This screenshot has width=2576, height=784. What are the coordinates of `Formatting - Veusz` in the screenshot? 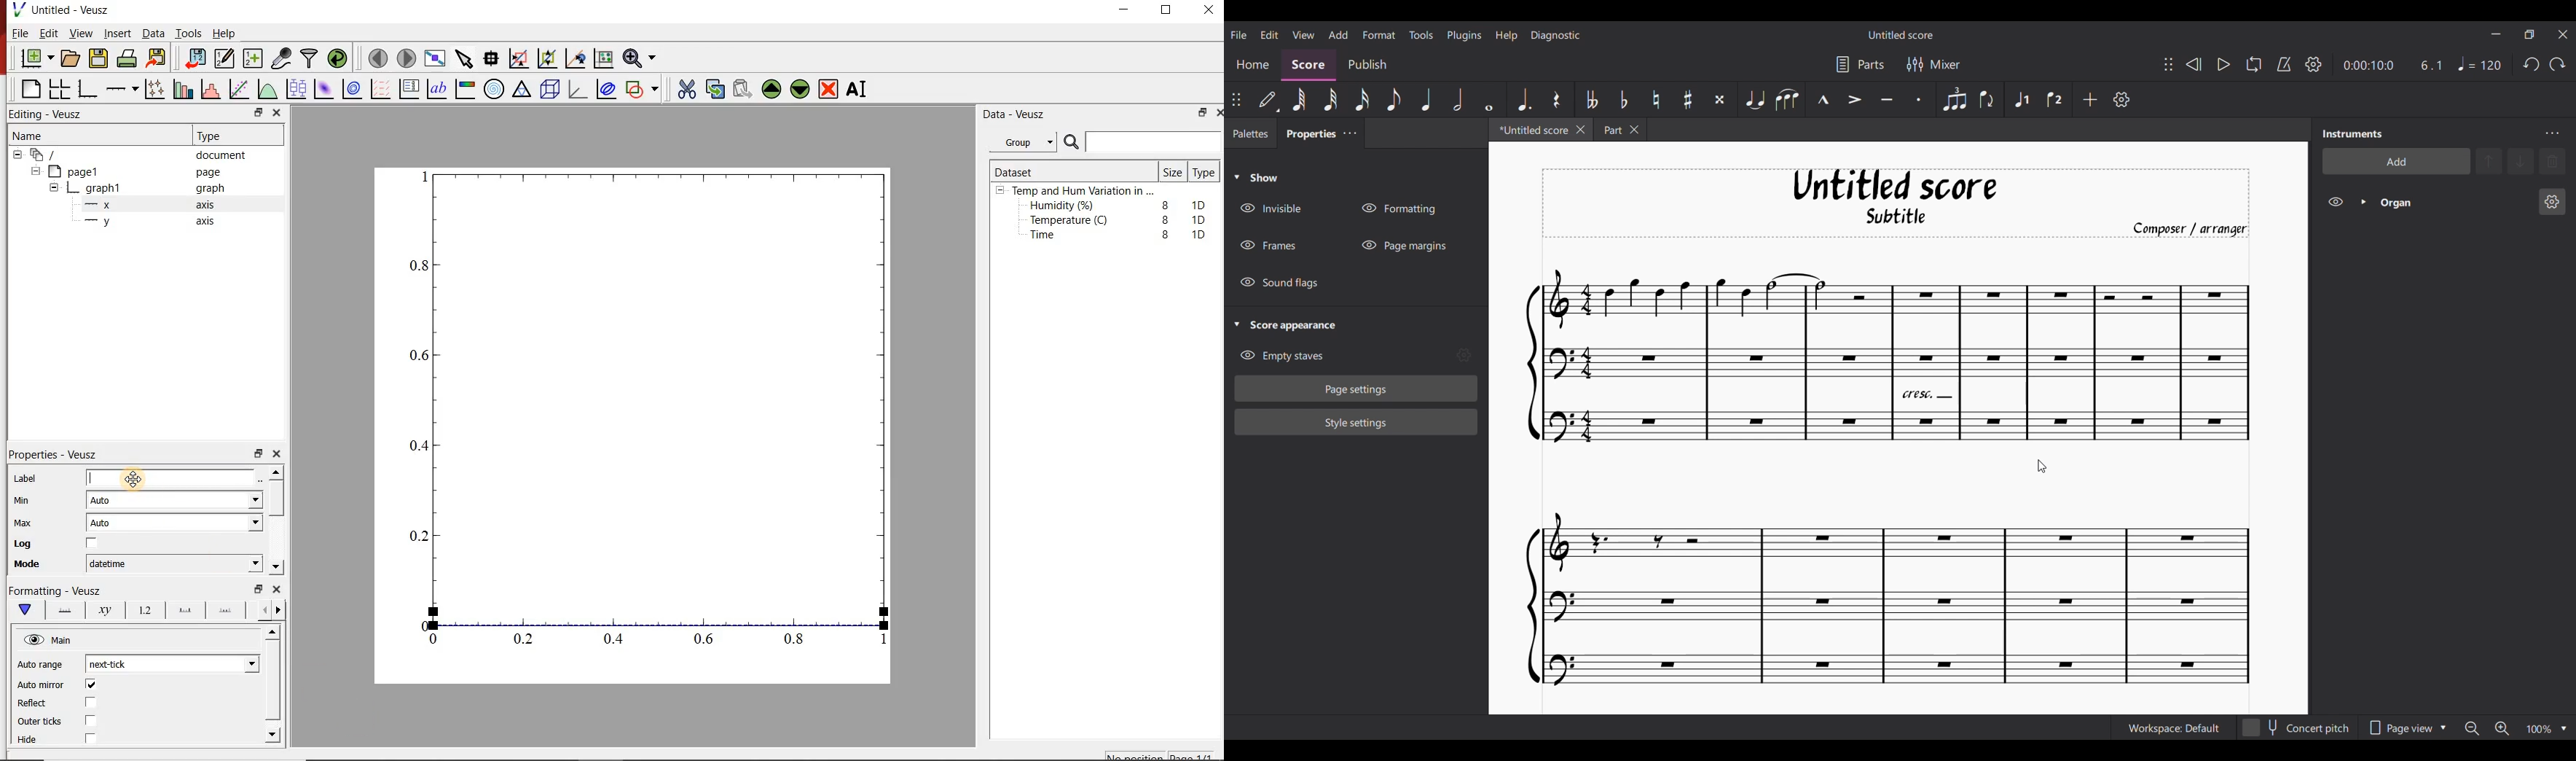 It's located at (58, 592).